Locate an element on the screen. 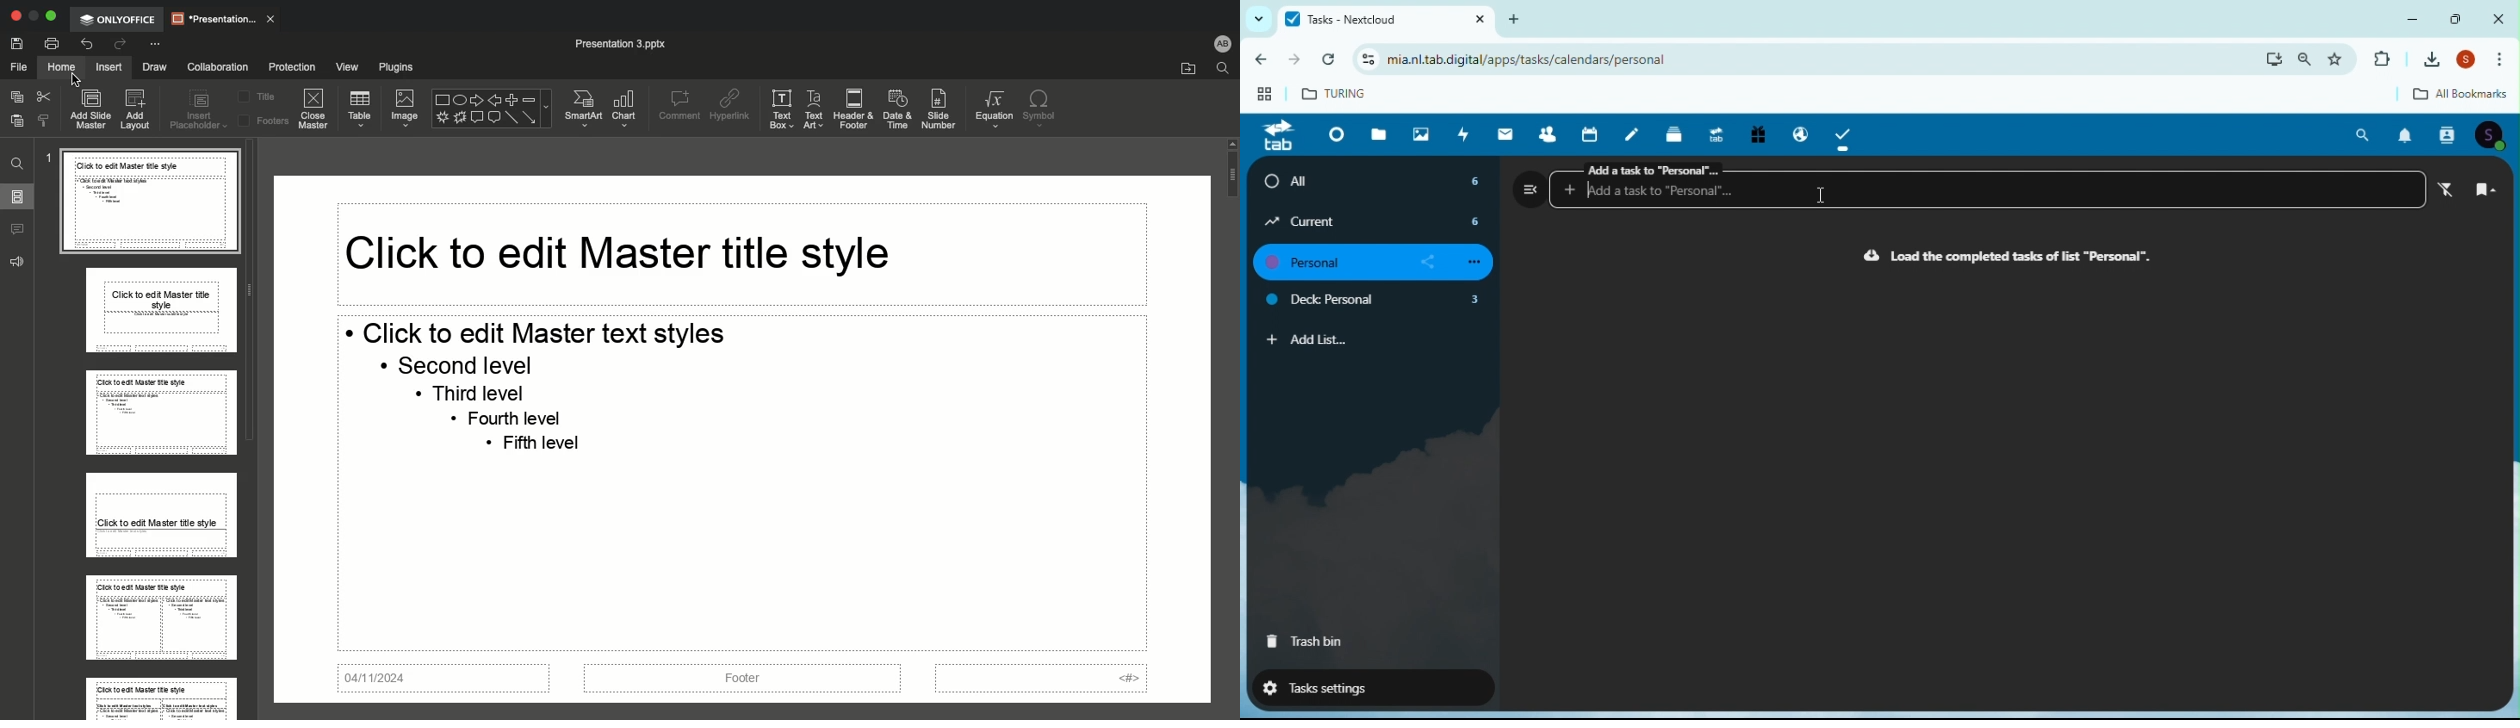  backward is located at coordinates (1258, 63).